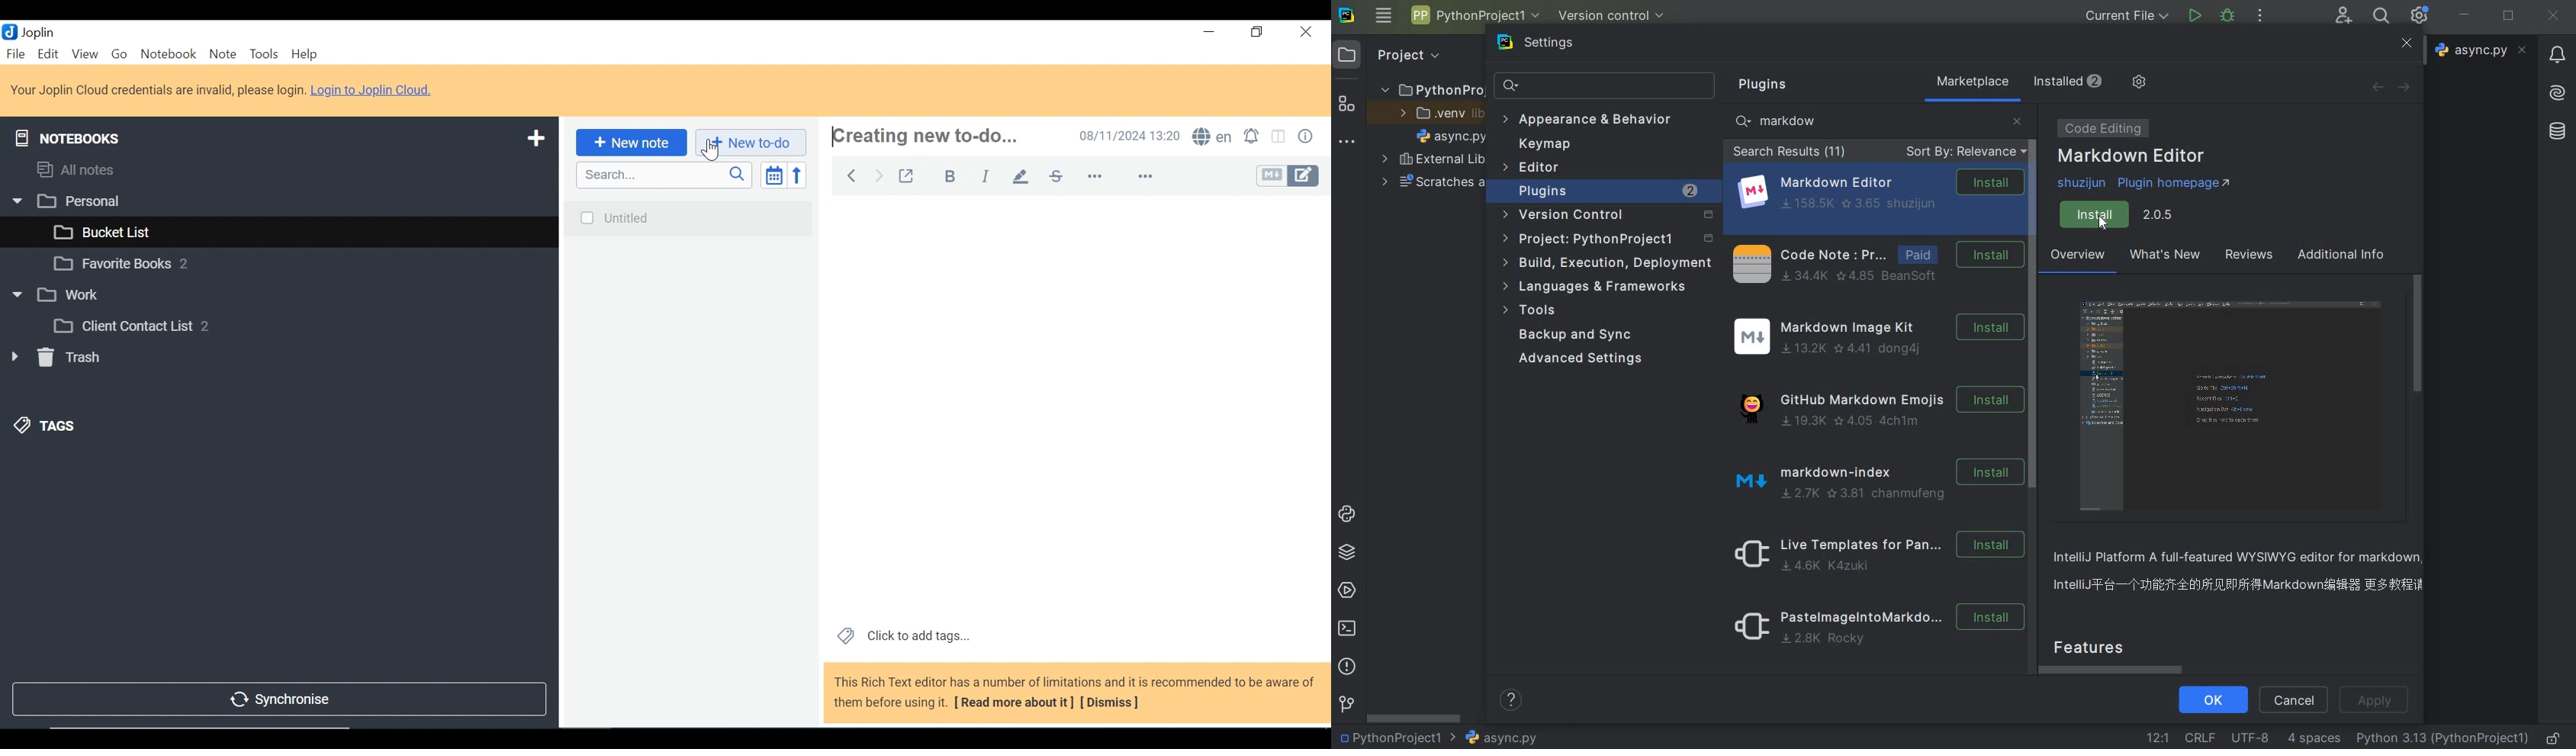 The width and height of the screenshot is (2576, 756). What do you see at coordinates (952, 177) in the screenshot?
I see `Bold` at bounding box center [952, 177].